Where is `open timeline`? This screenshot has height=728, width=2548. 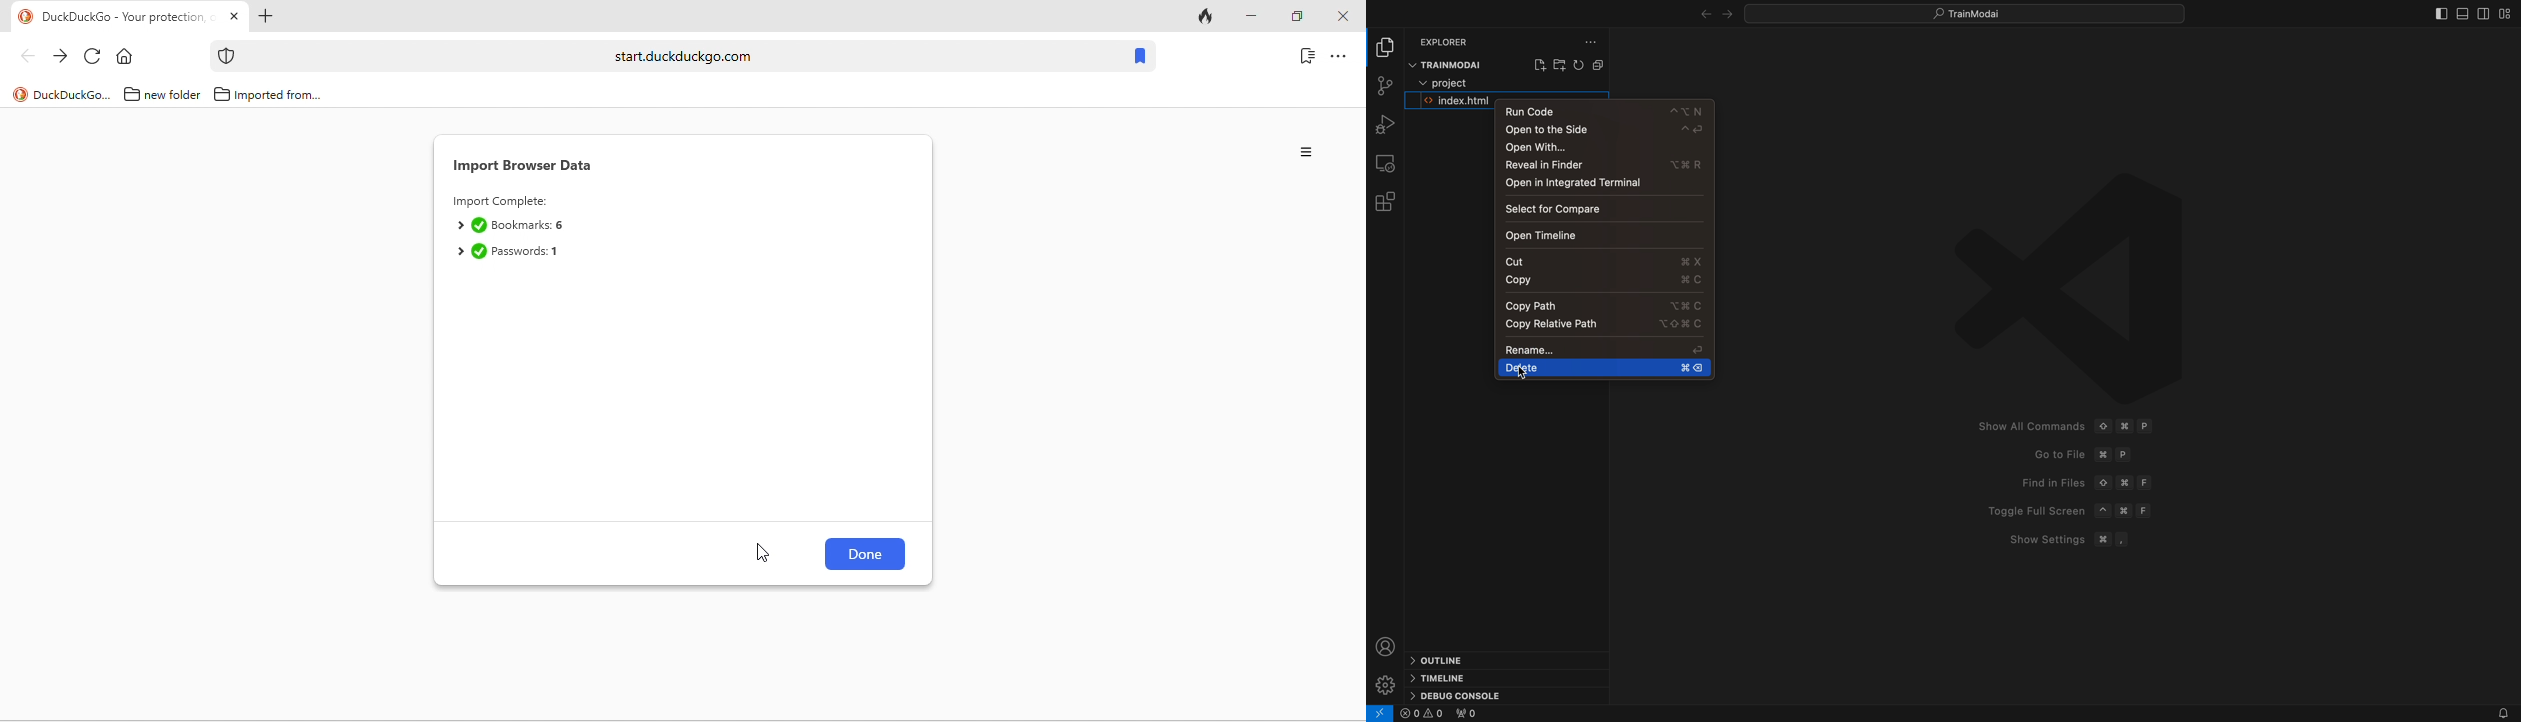
open timeline is located at coordinates (1587, 233).